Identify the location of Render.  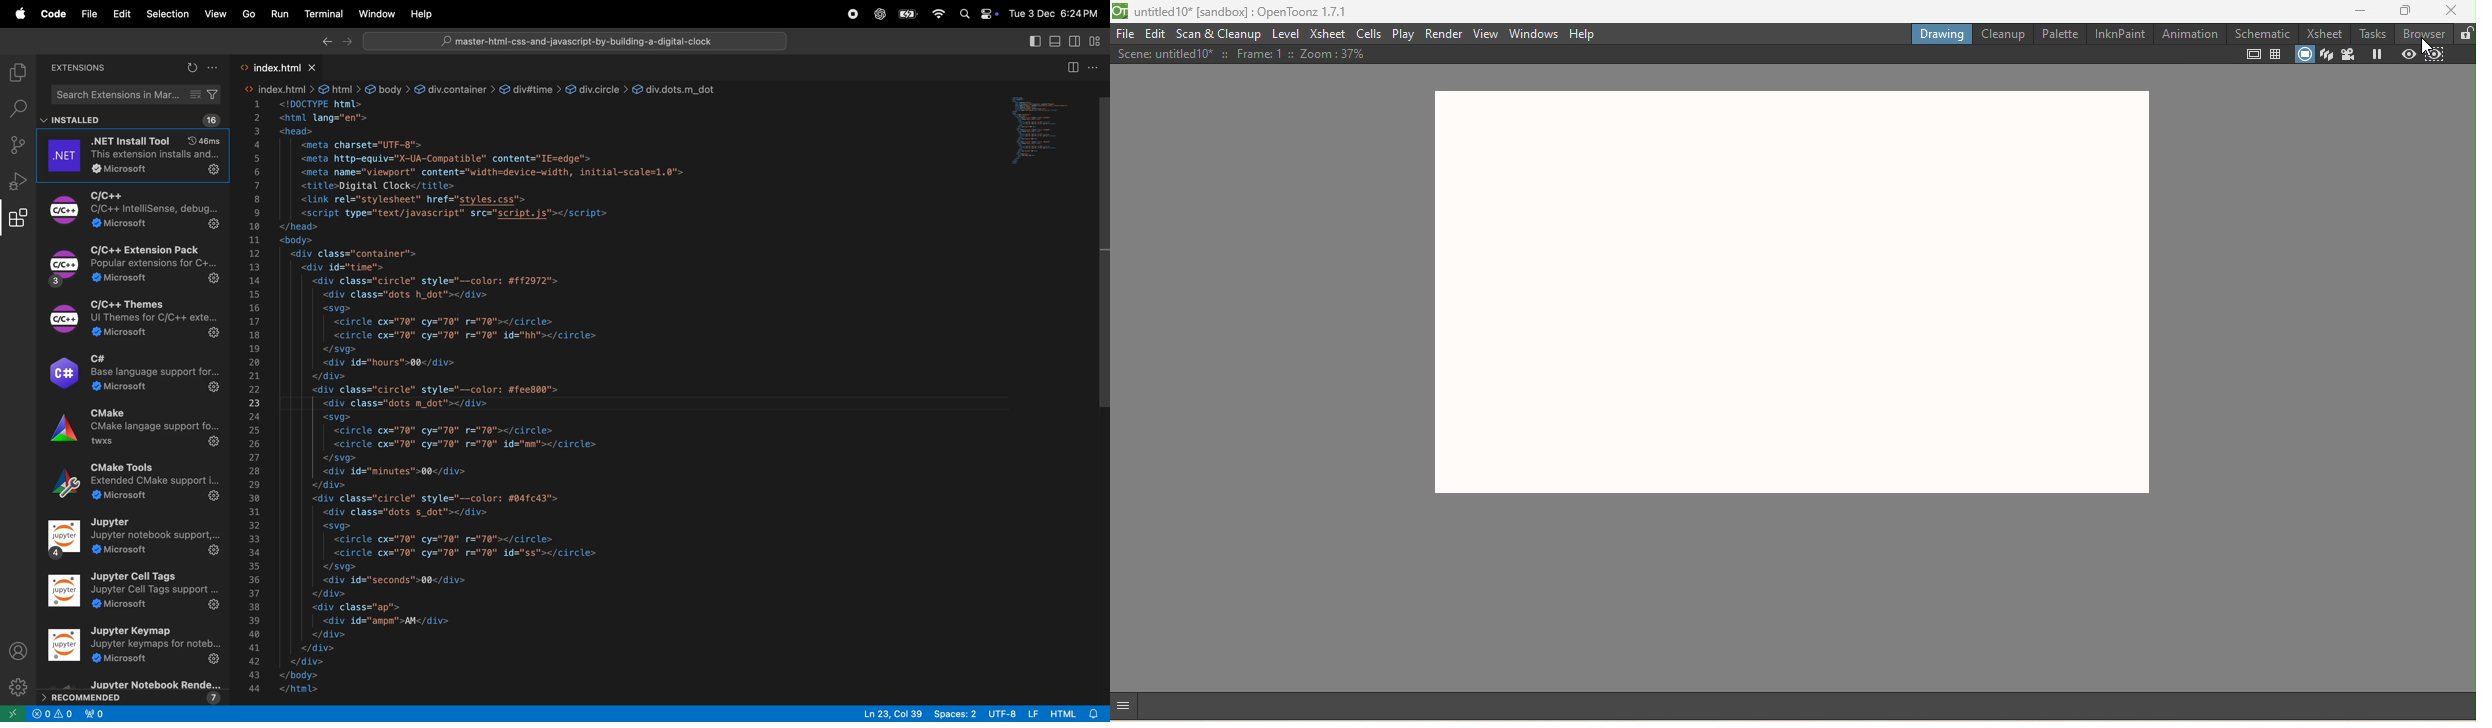
(1443, 32).